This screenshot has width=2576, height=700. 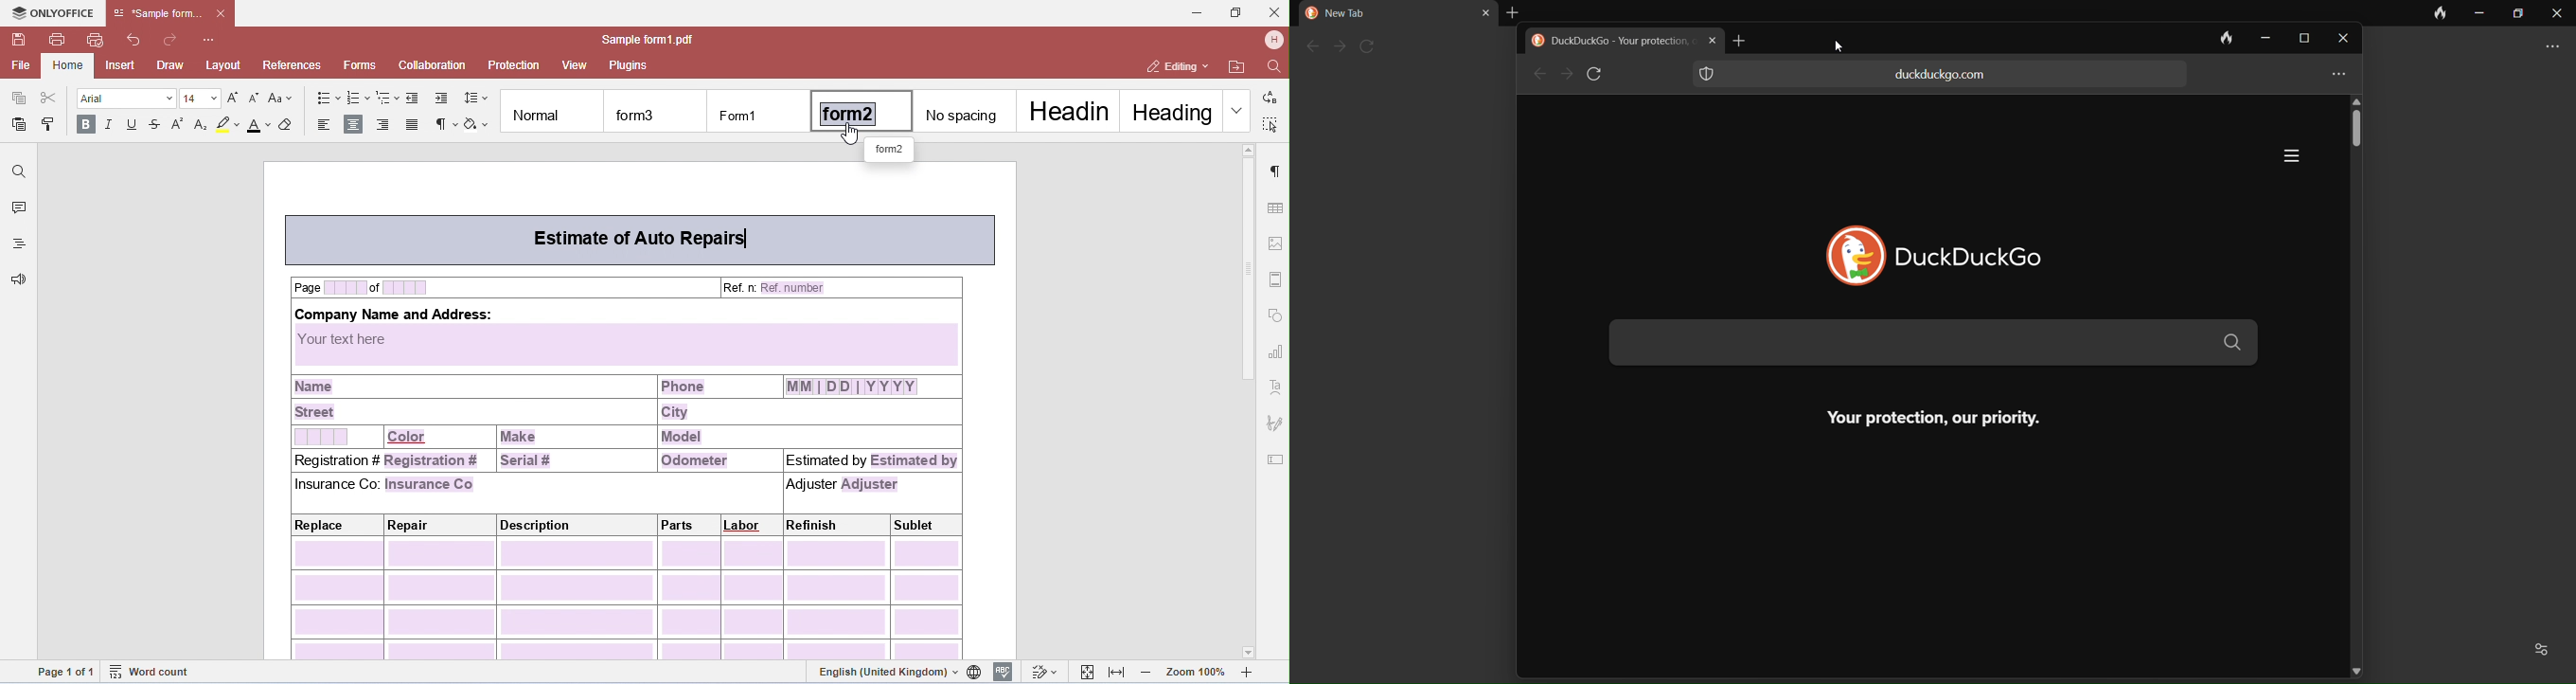 What do you see at coordinates (1713, 76) in the screenshot?
I see `protection` at bounding box center [1713, 76].